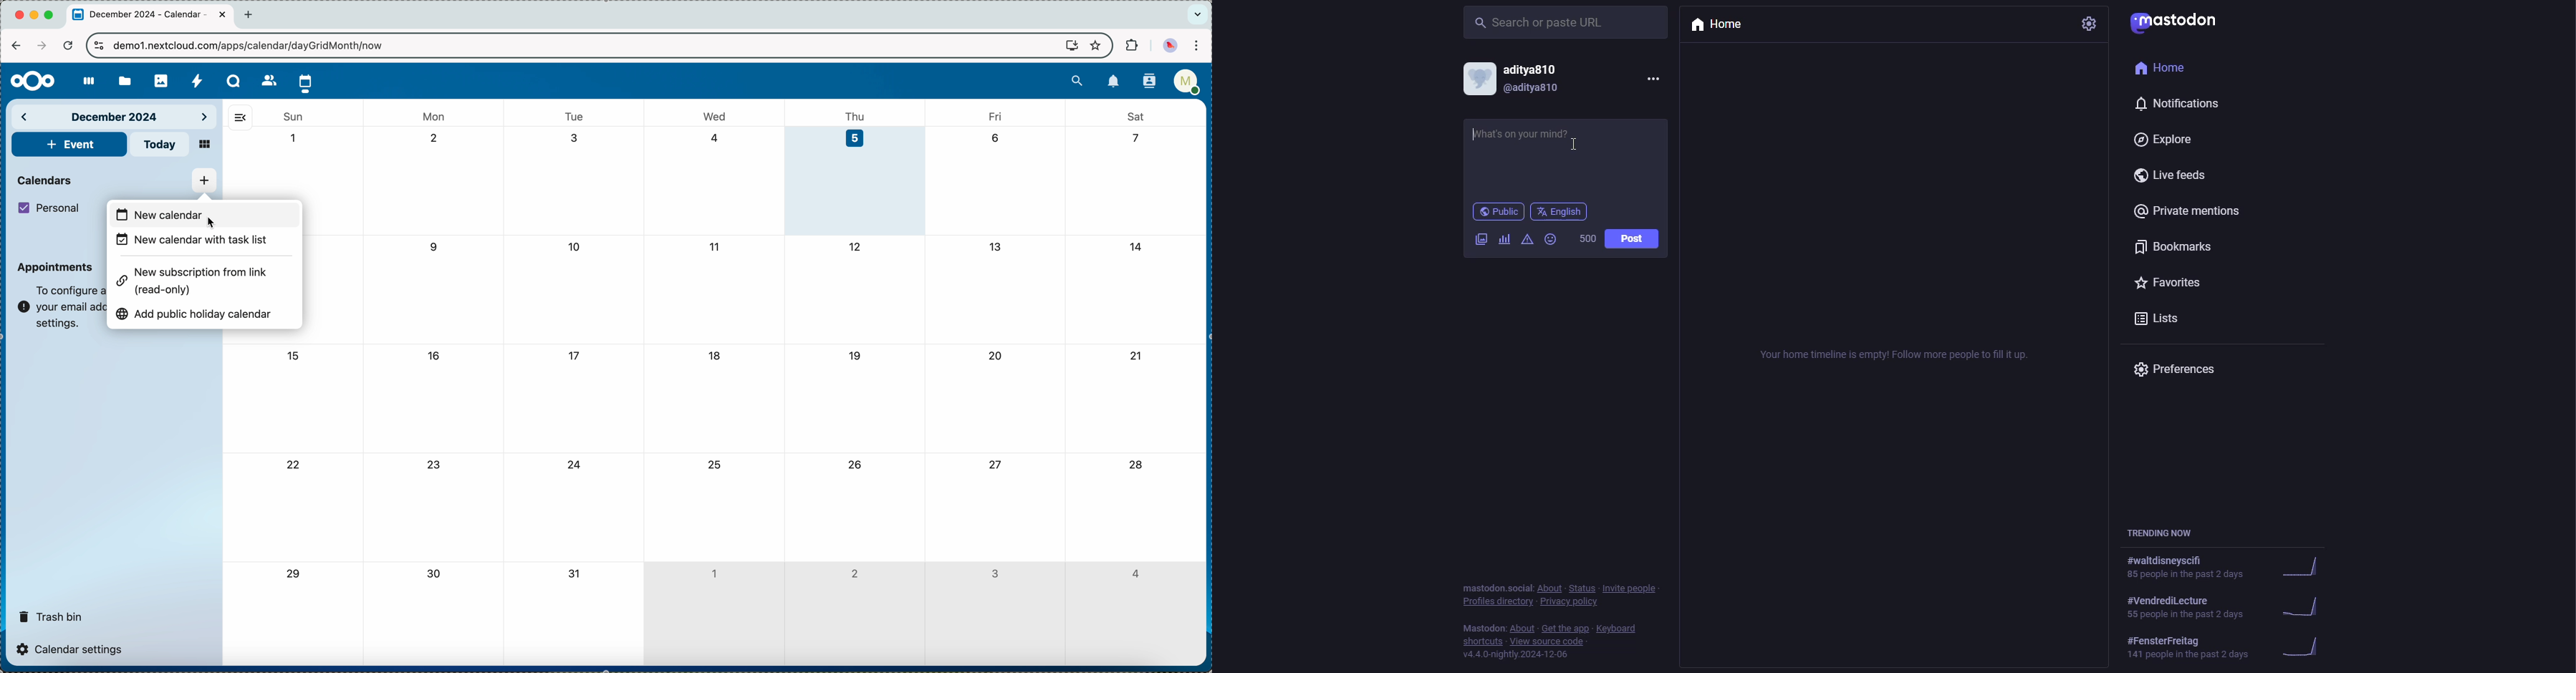  What do you see at coordinates (1187, 85) in the screenshot?
I see `user profile` at bounding box center [1187, 85].